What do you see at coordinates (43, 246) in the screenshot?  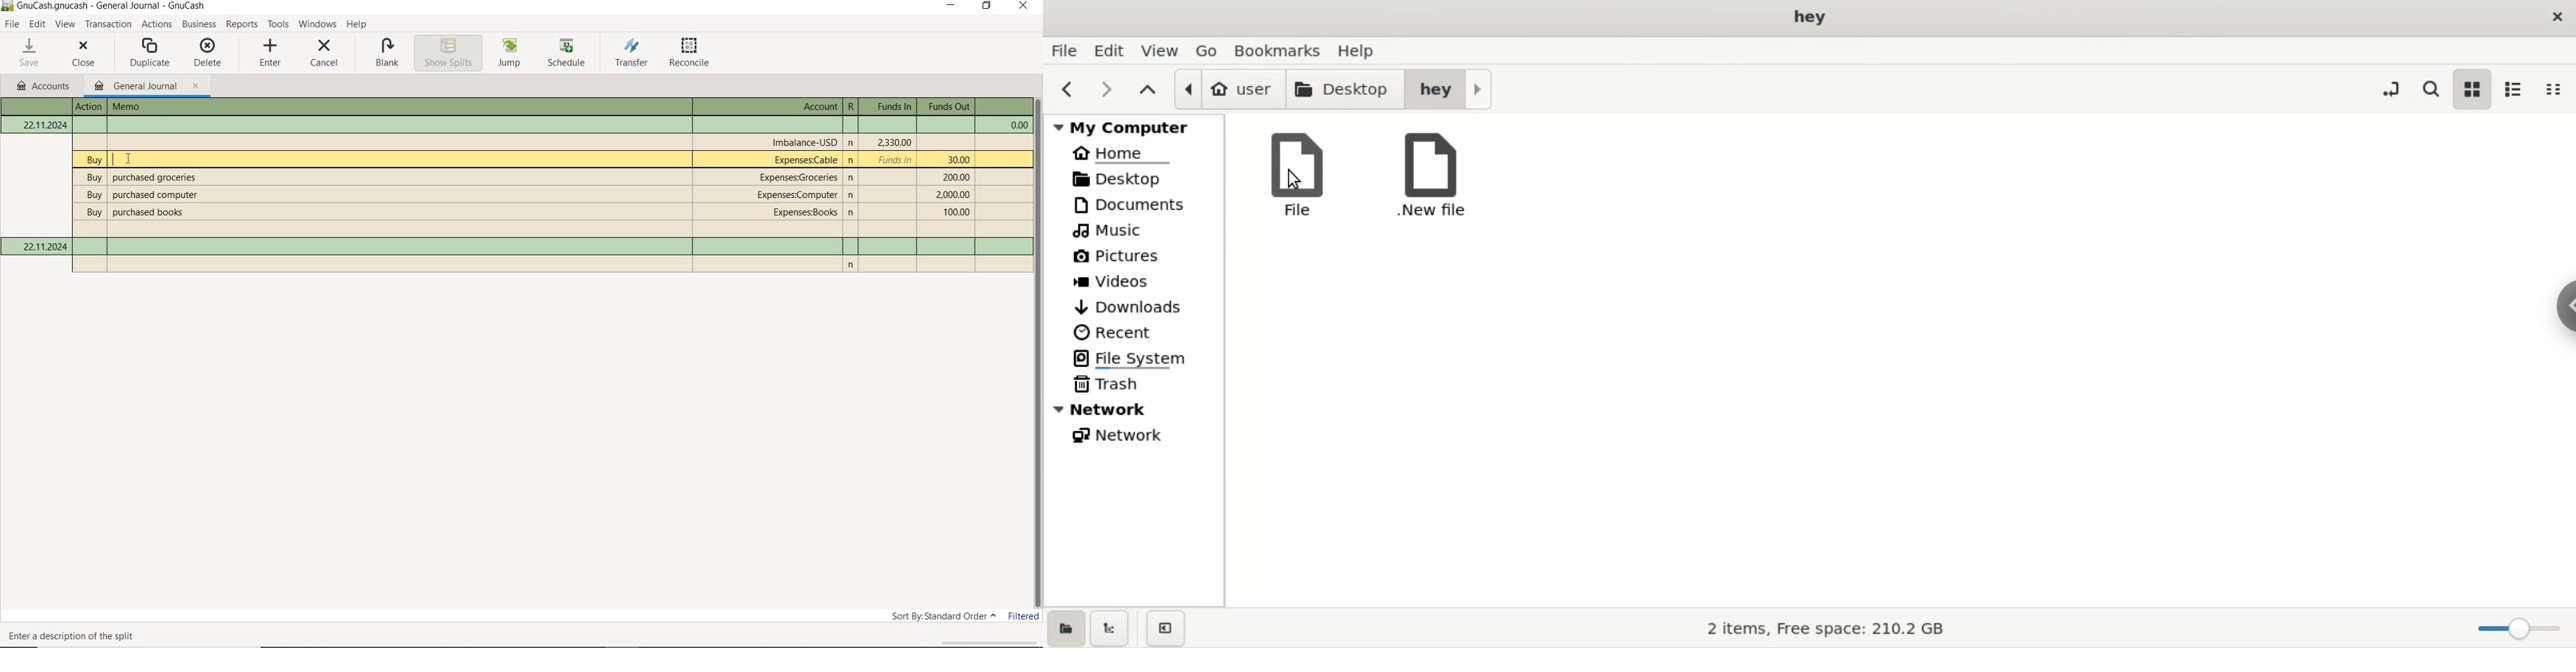 I see `Current date` at bounding box center [43, 246].